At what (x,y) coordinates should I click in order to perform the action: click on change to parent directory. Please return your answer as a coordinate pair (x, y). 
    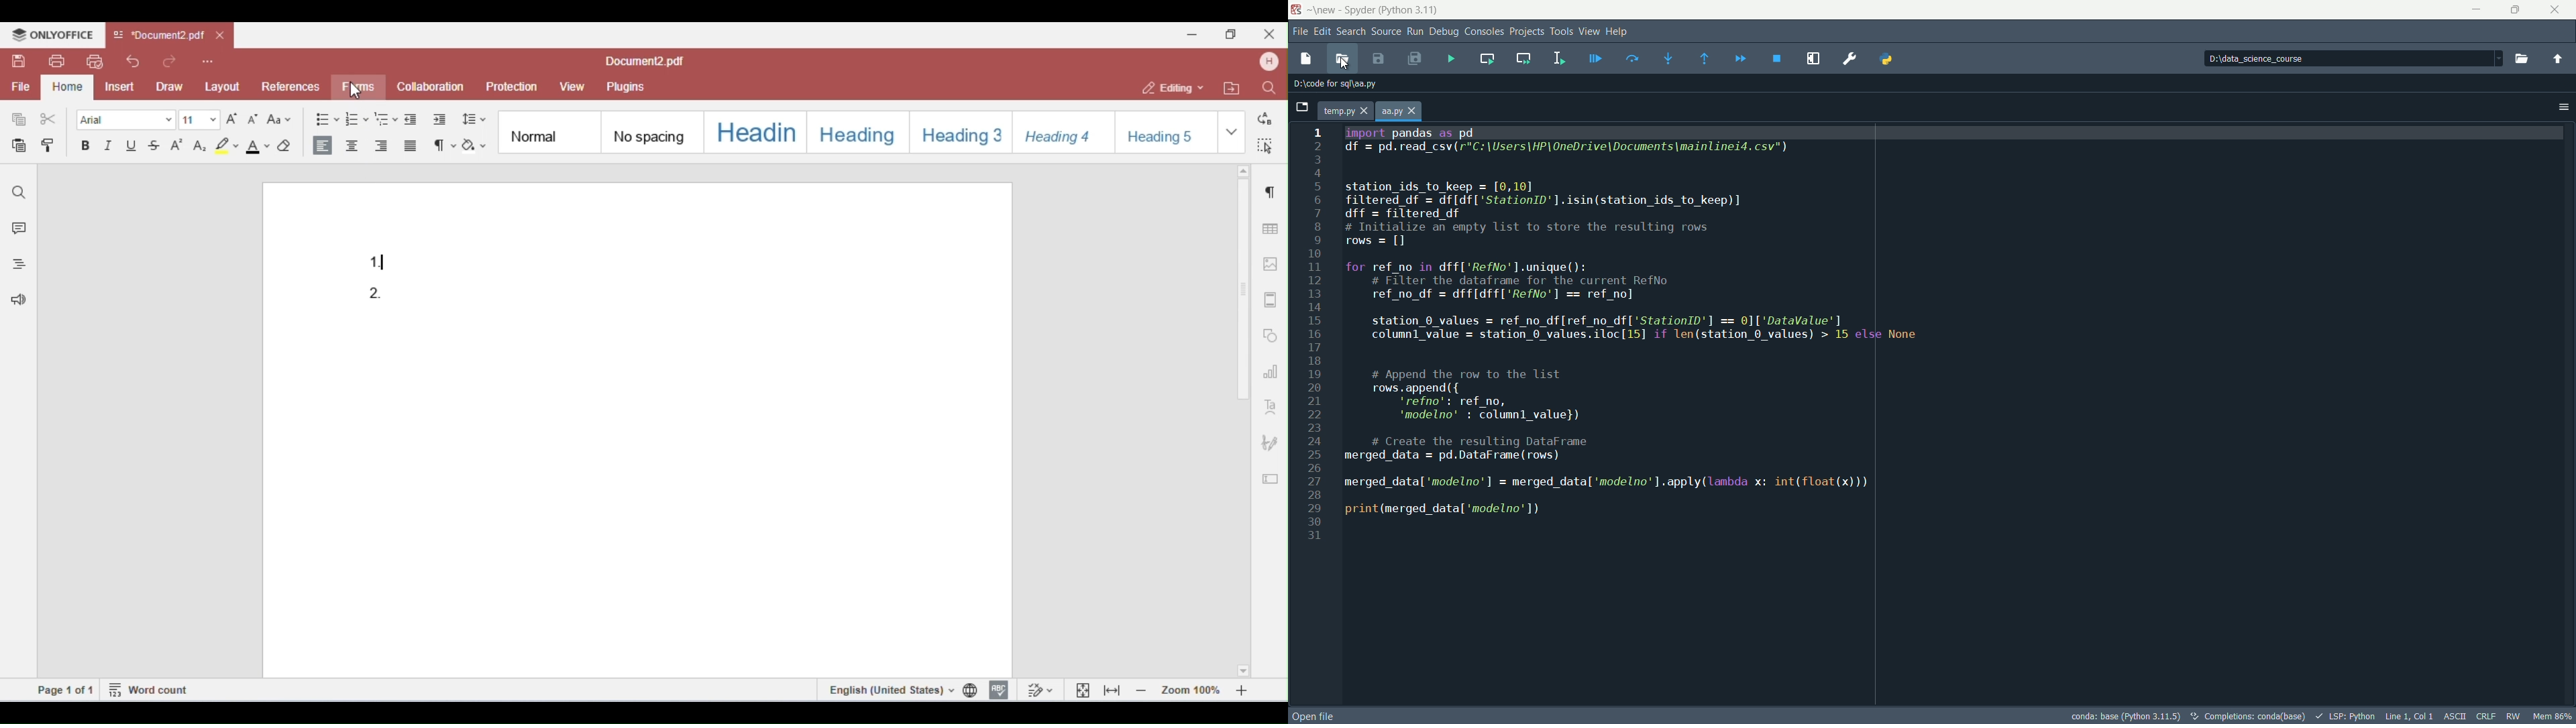
    Looking at the image, I should click on (2560, 60).